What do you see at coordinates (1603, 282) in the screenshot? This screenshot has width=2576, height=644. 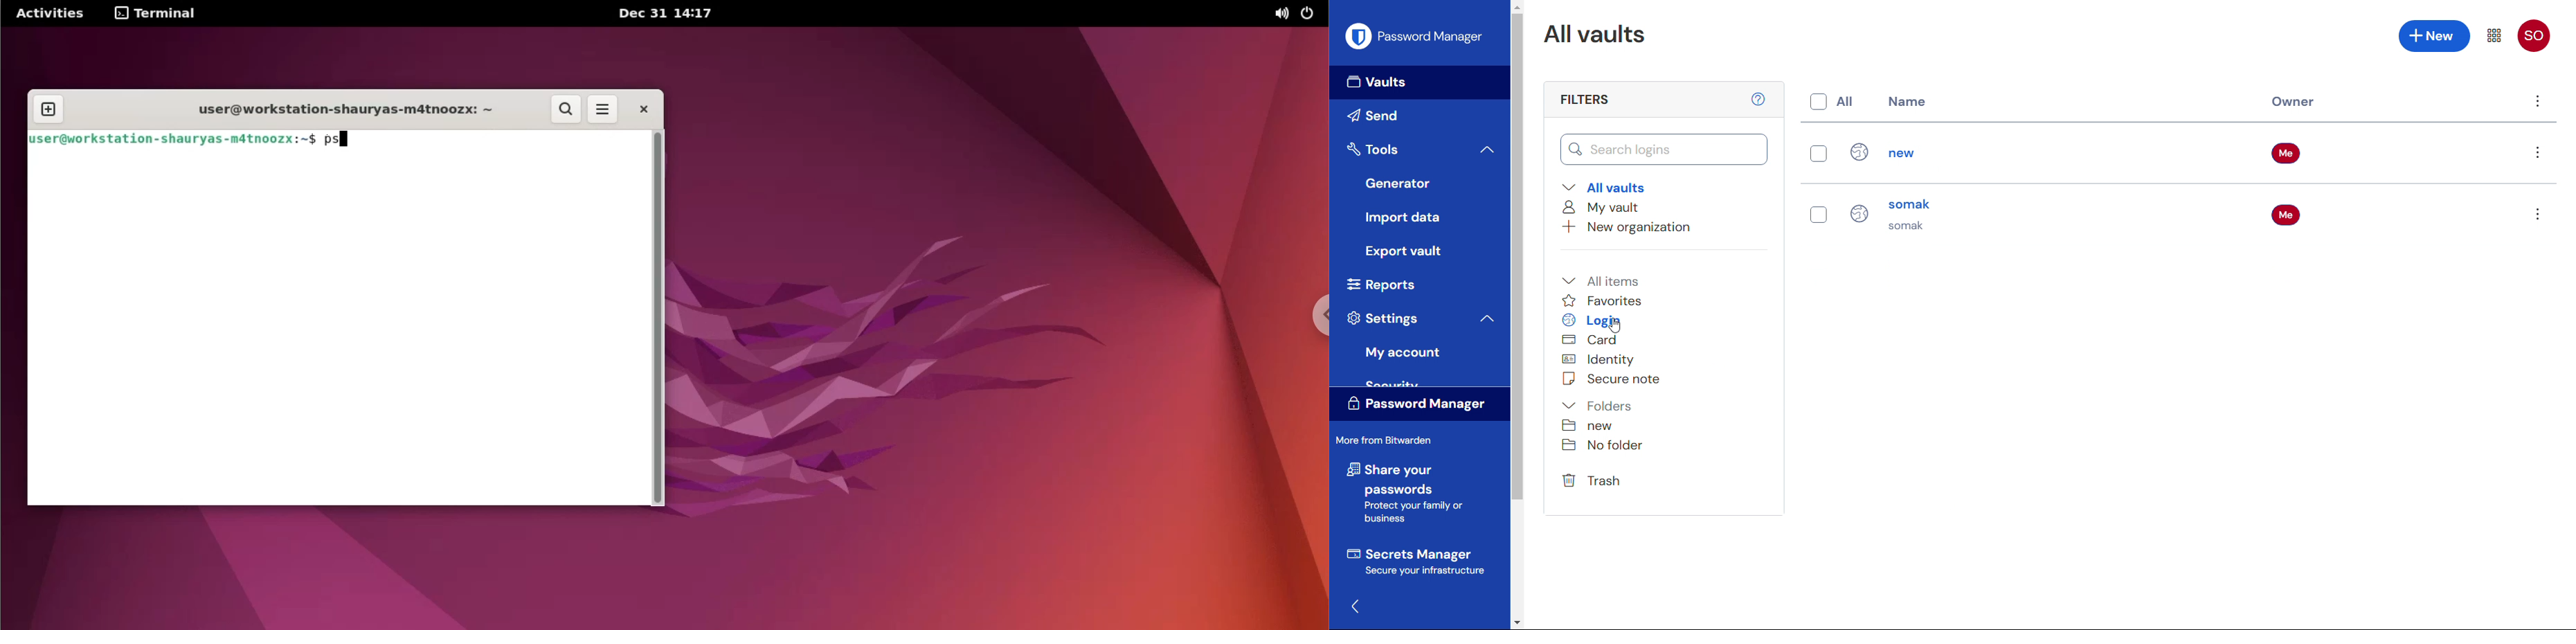 I see `All items ` at bounding box center [1603, 282].